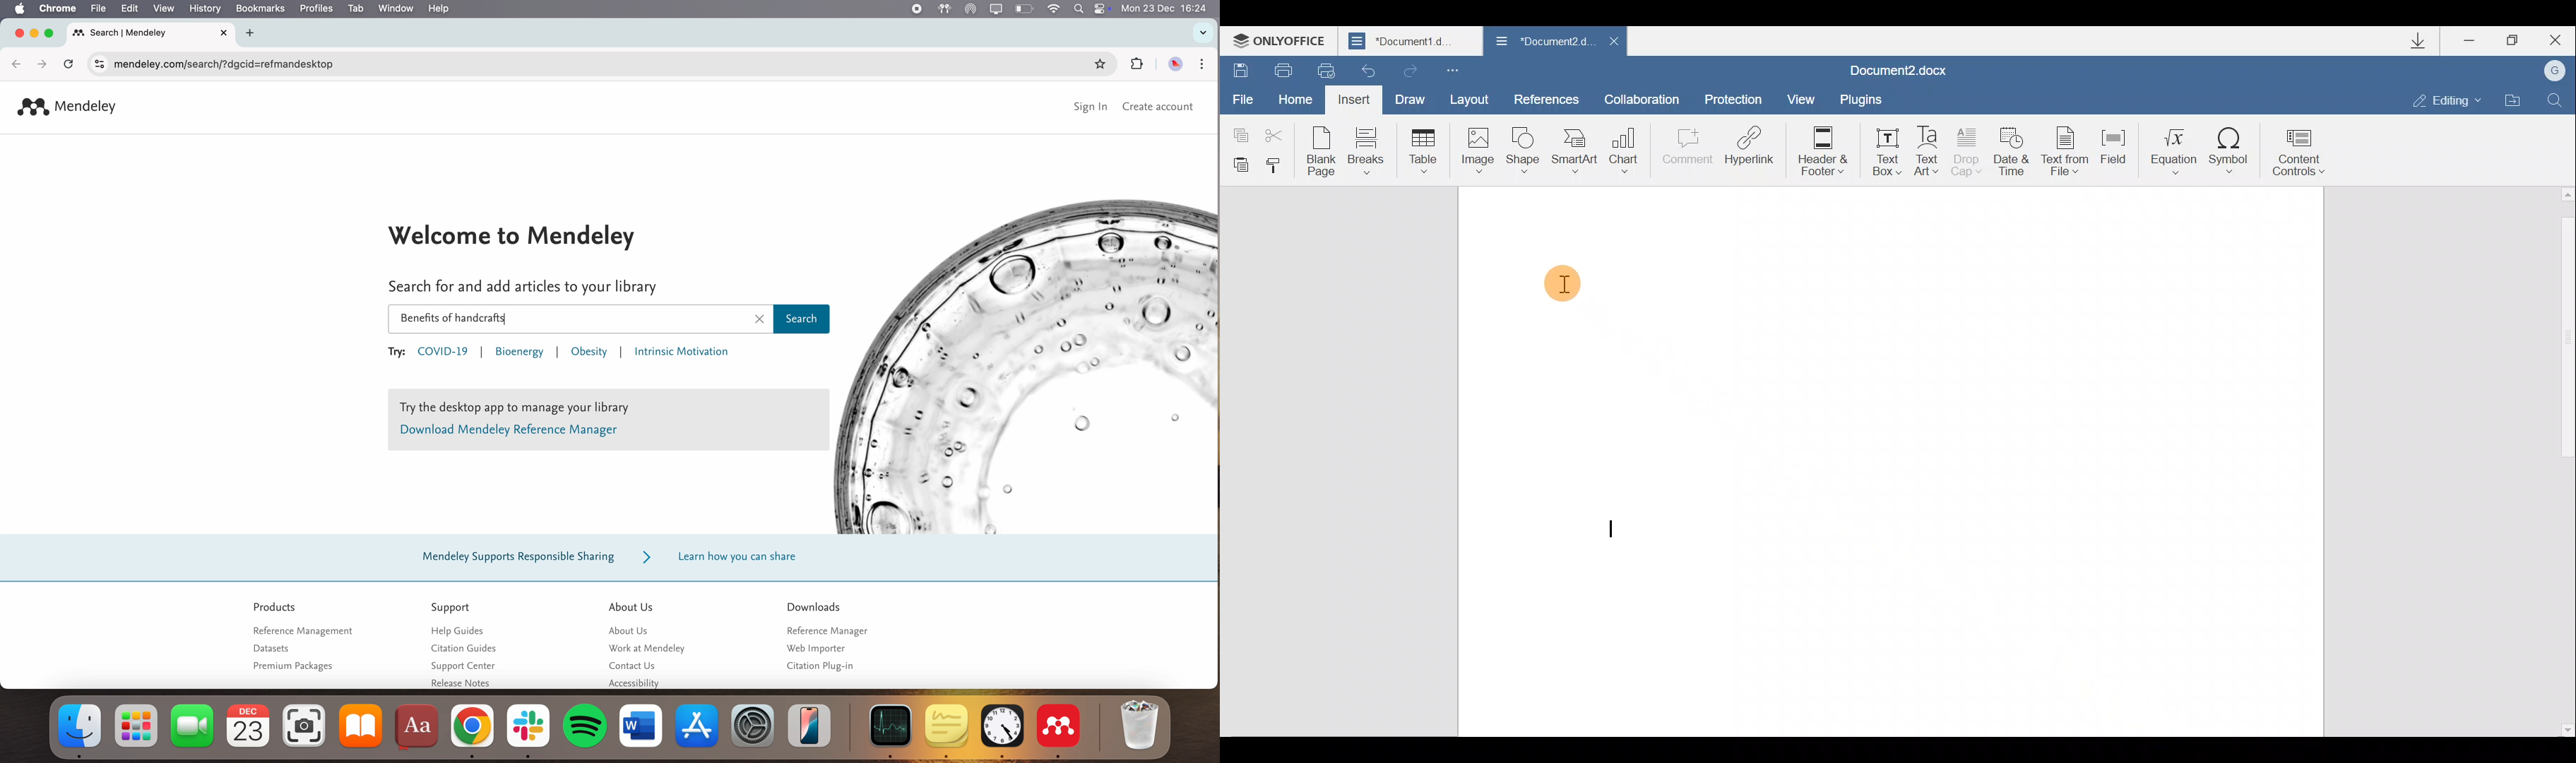 The image size is (2576, 784). What do you see at coordinates (1899, 70) in the screenshot?
I see `Document2.docx` at bounding box center [1899, 70].